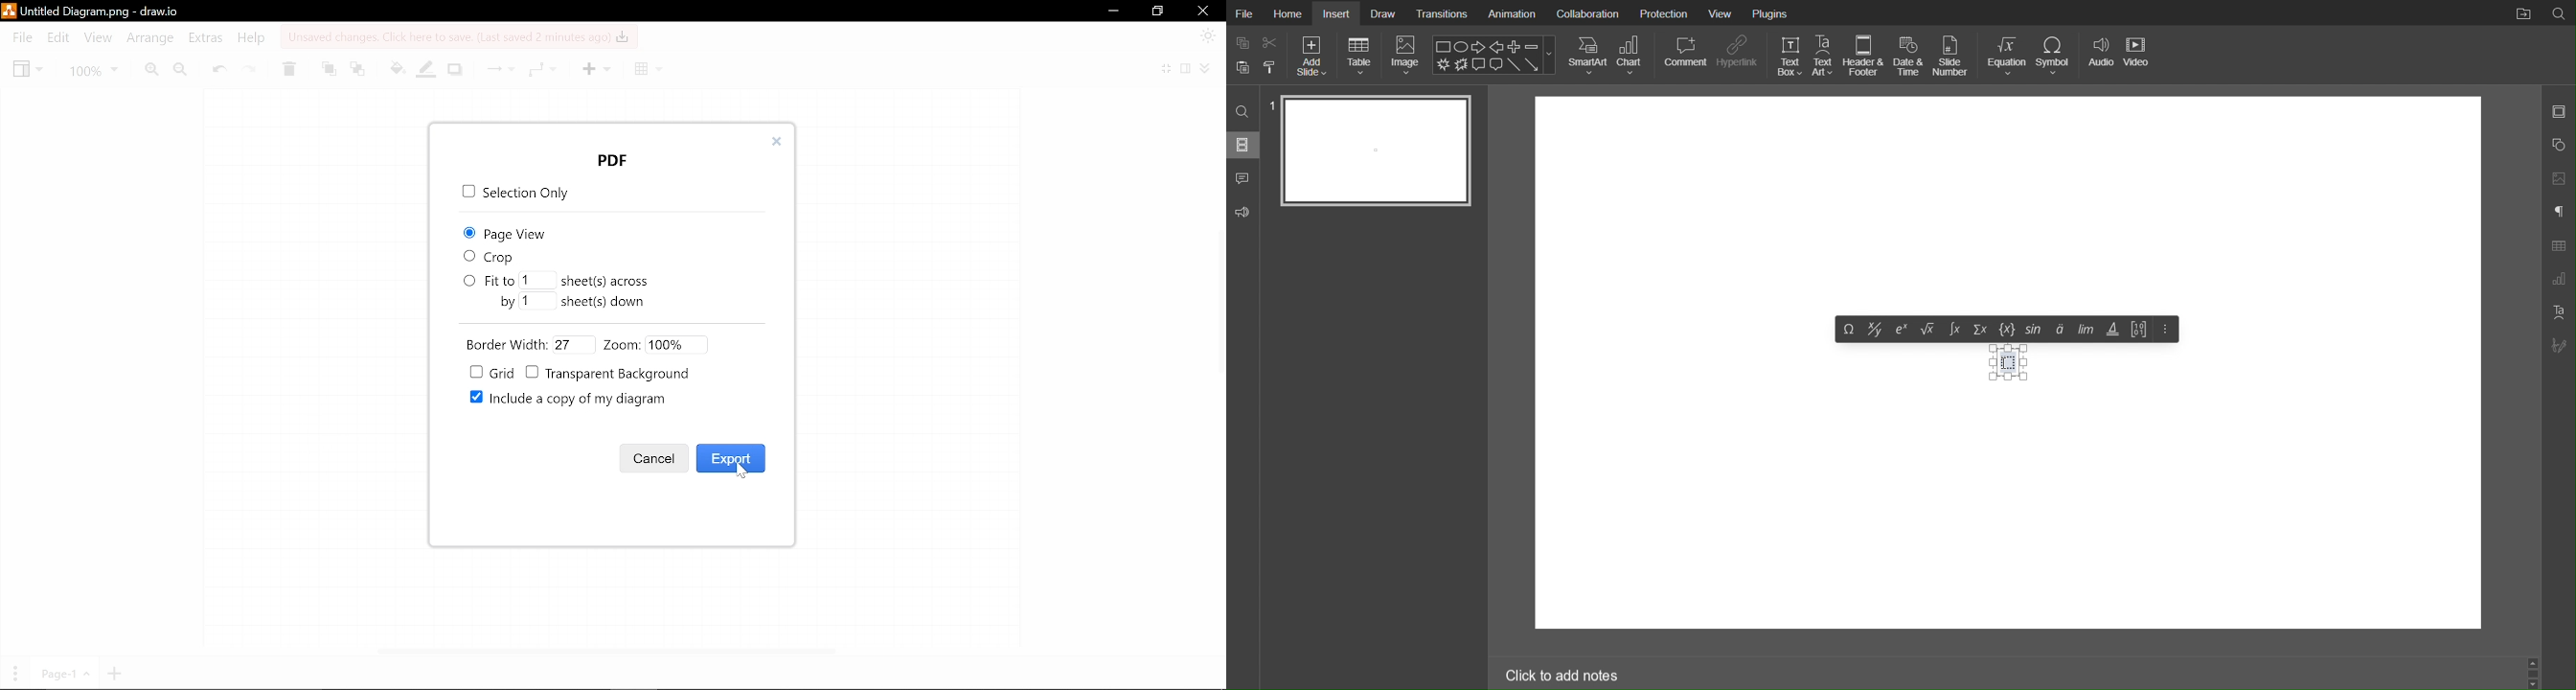 This screenshot has height=700, width=2576. What do you see at coordinates (1865, 56) in the screenshot?
I see `Header & Footer` at bounding box center [1865, 56].